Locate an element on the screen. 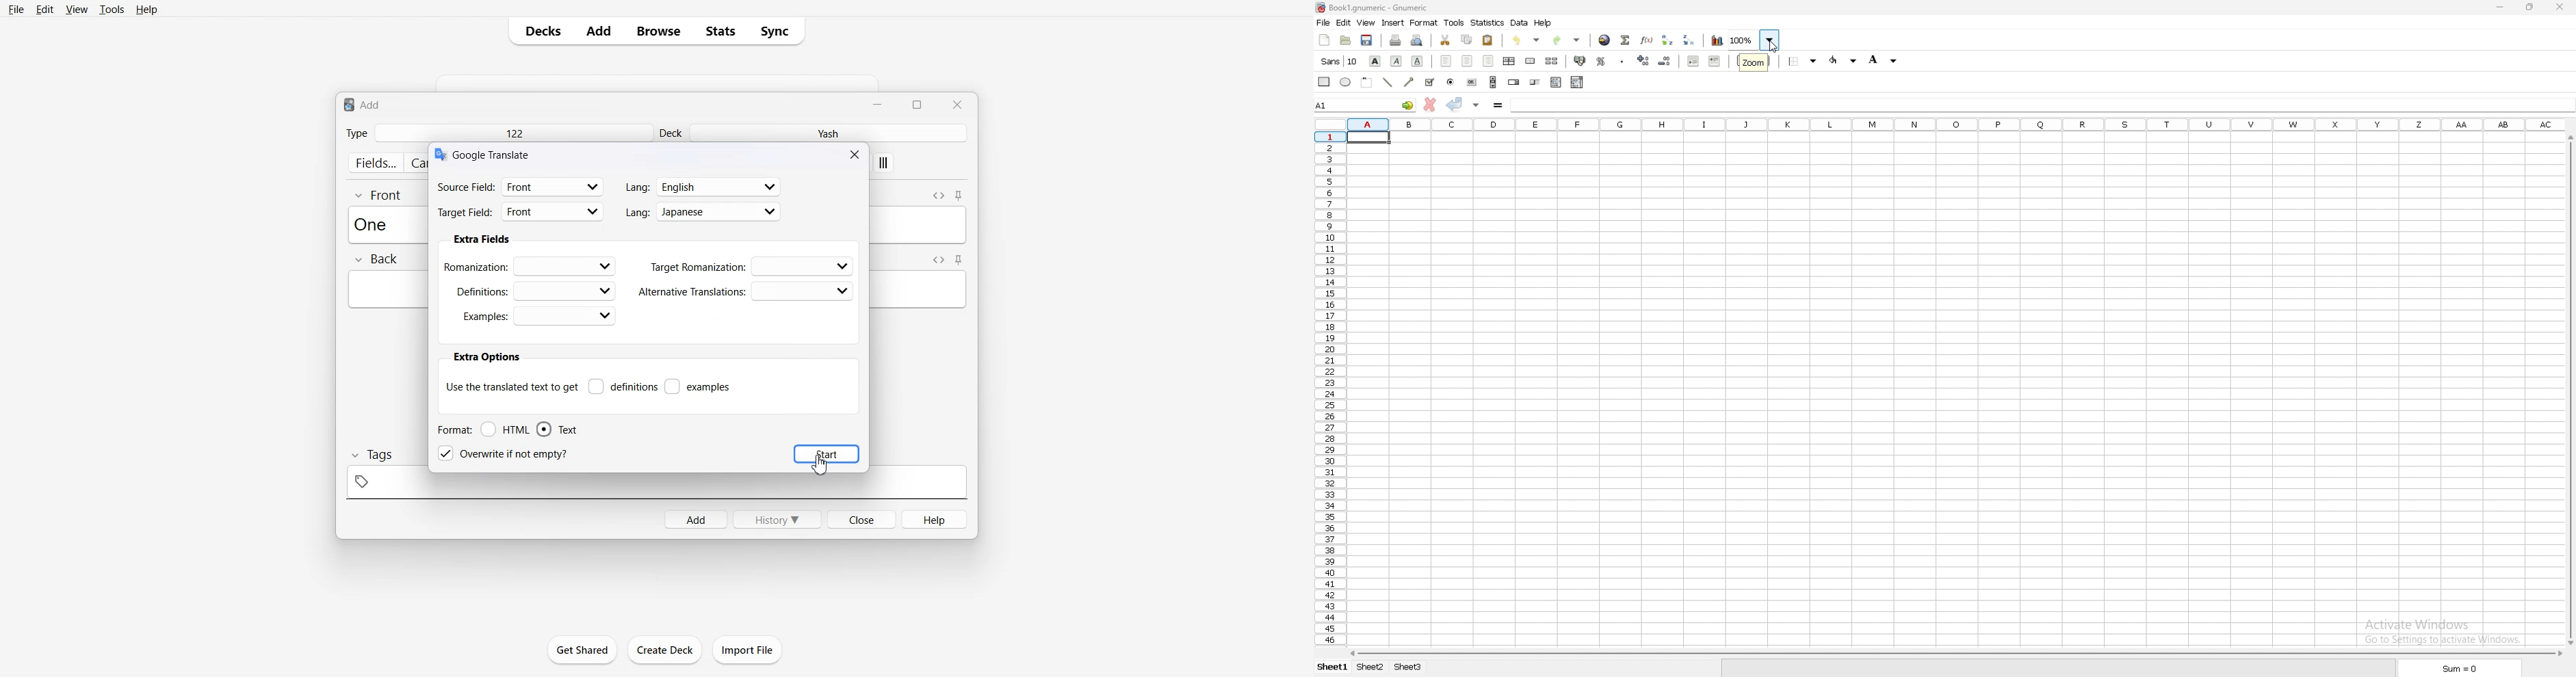 Image resolution: width=2576 pixels, height=700 pixels. spin button is located at coordinates (1513, 82).